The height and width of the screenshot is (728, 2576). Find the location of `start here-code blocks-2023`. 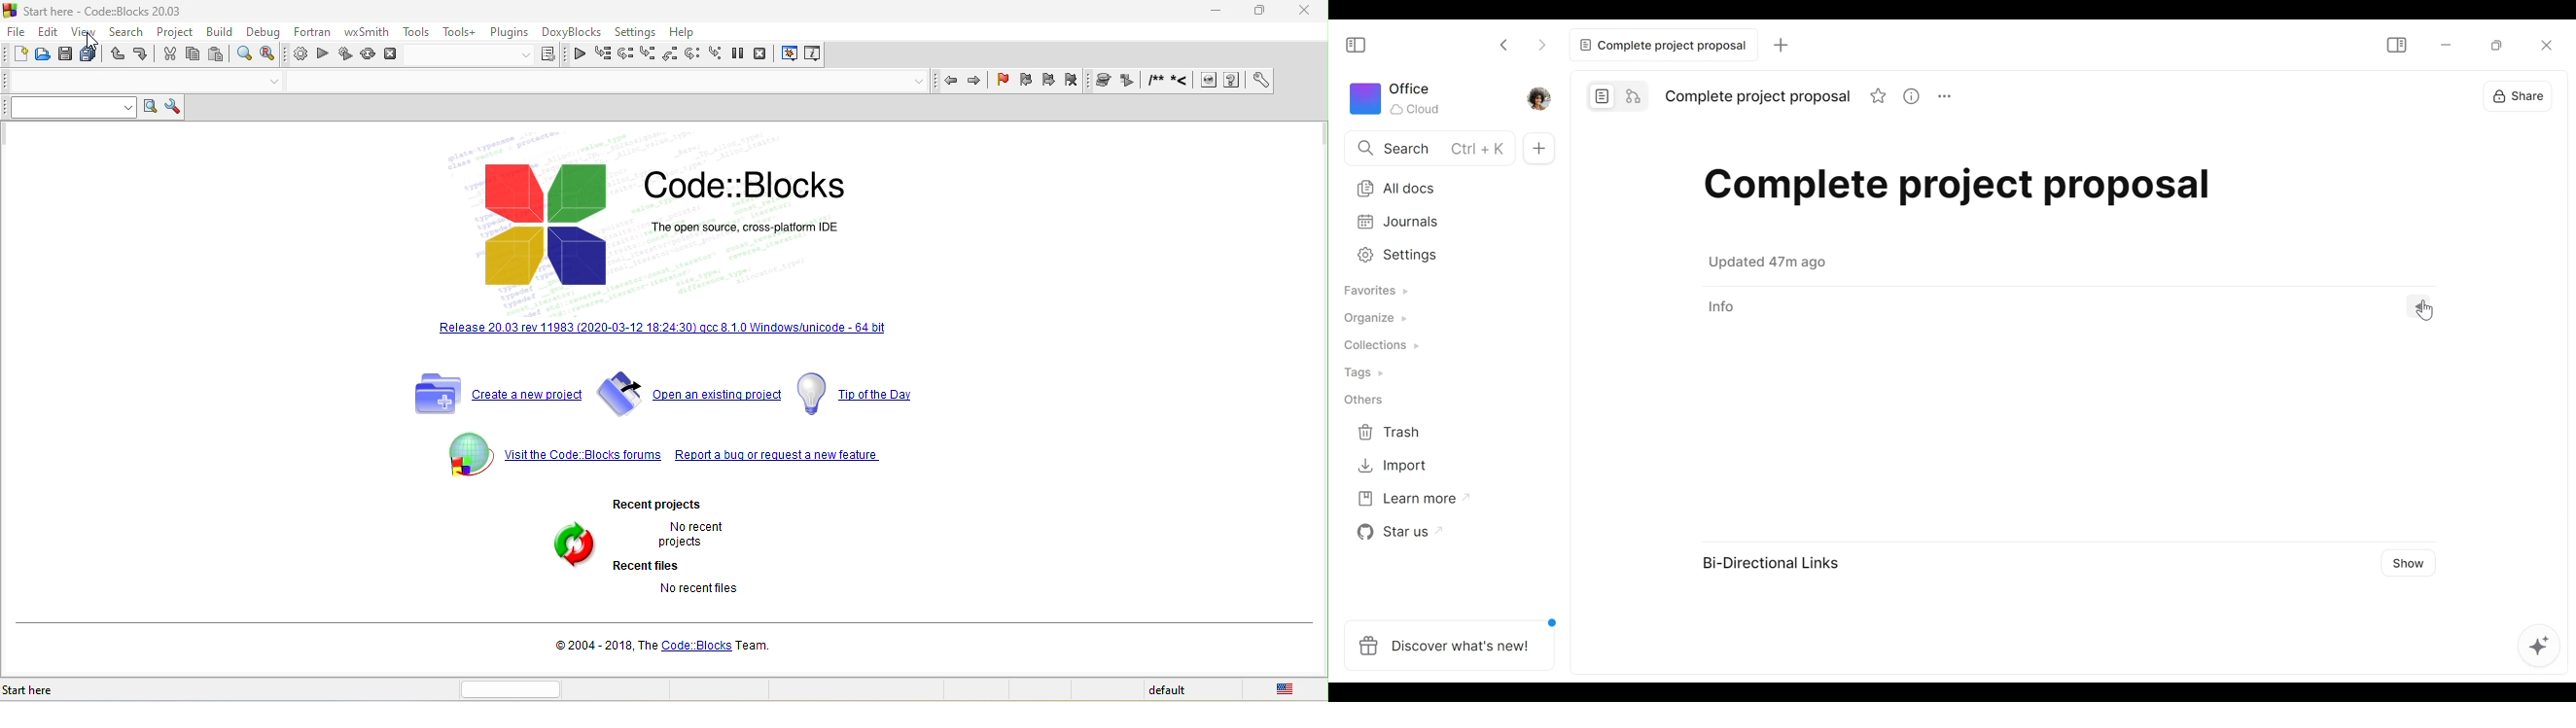

start here-code blocks-2023 is located at coordinates (114, 11).